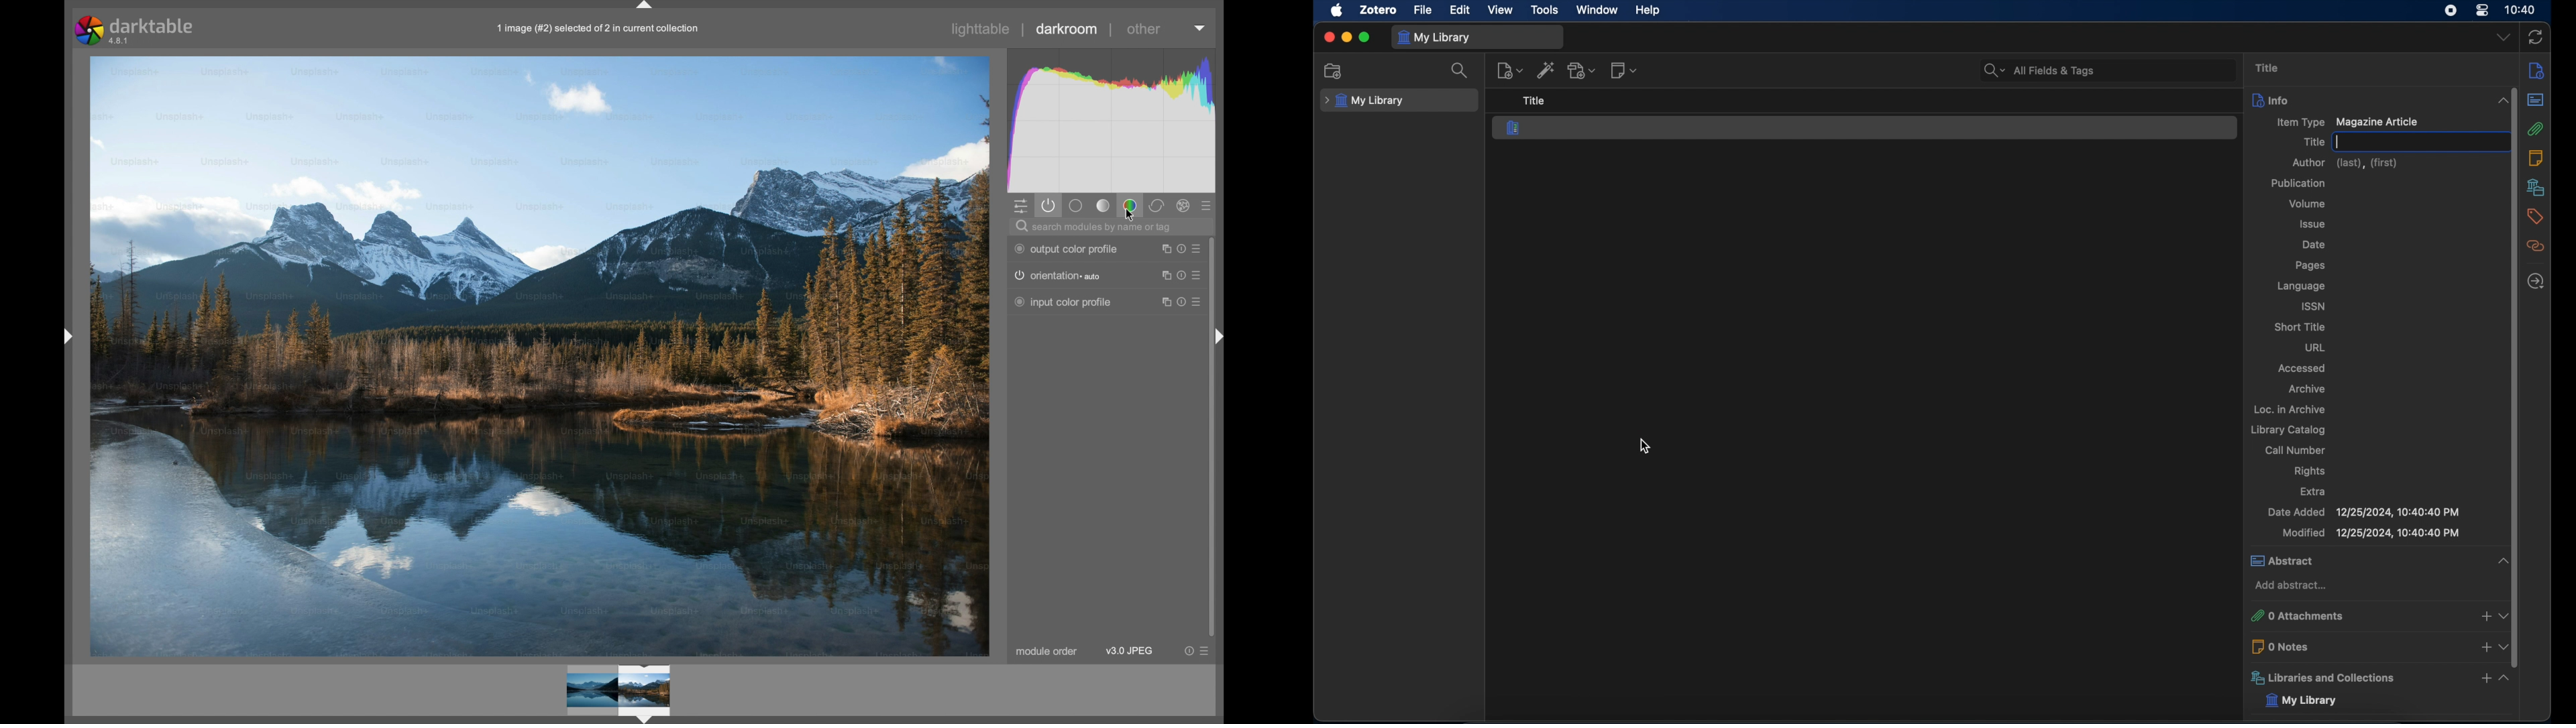 The width and height of the screenshot is (2576, 728). What do you see at coordinates (2539, 129) in the screenshot?
I see `attachments` at bounding box center [2539, 129].